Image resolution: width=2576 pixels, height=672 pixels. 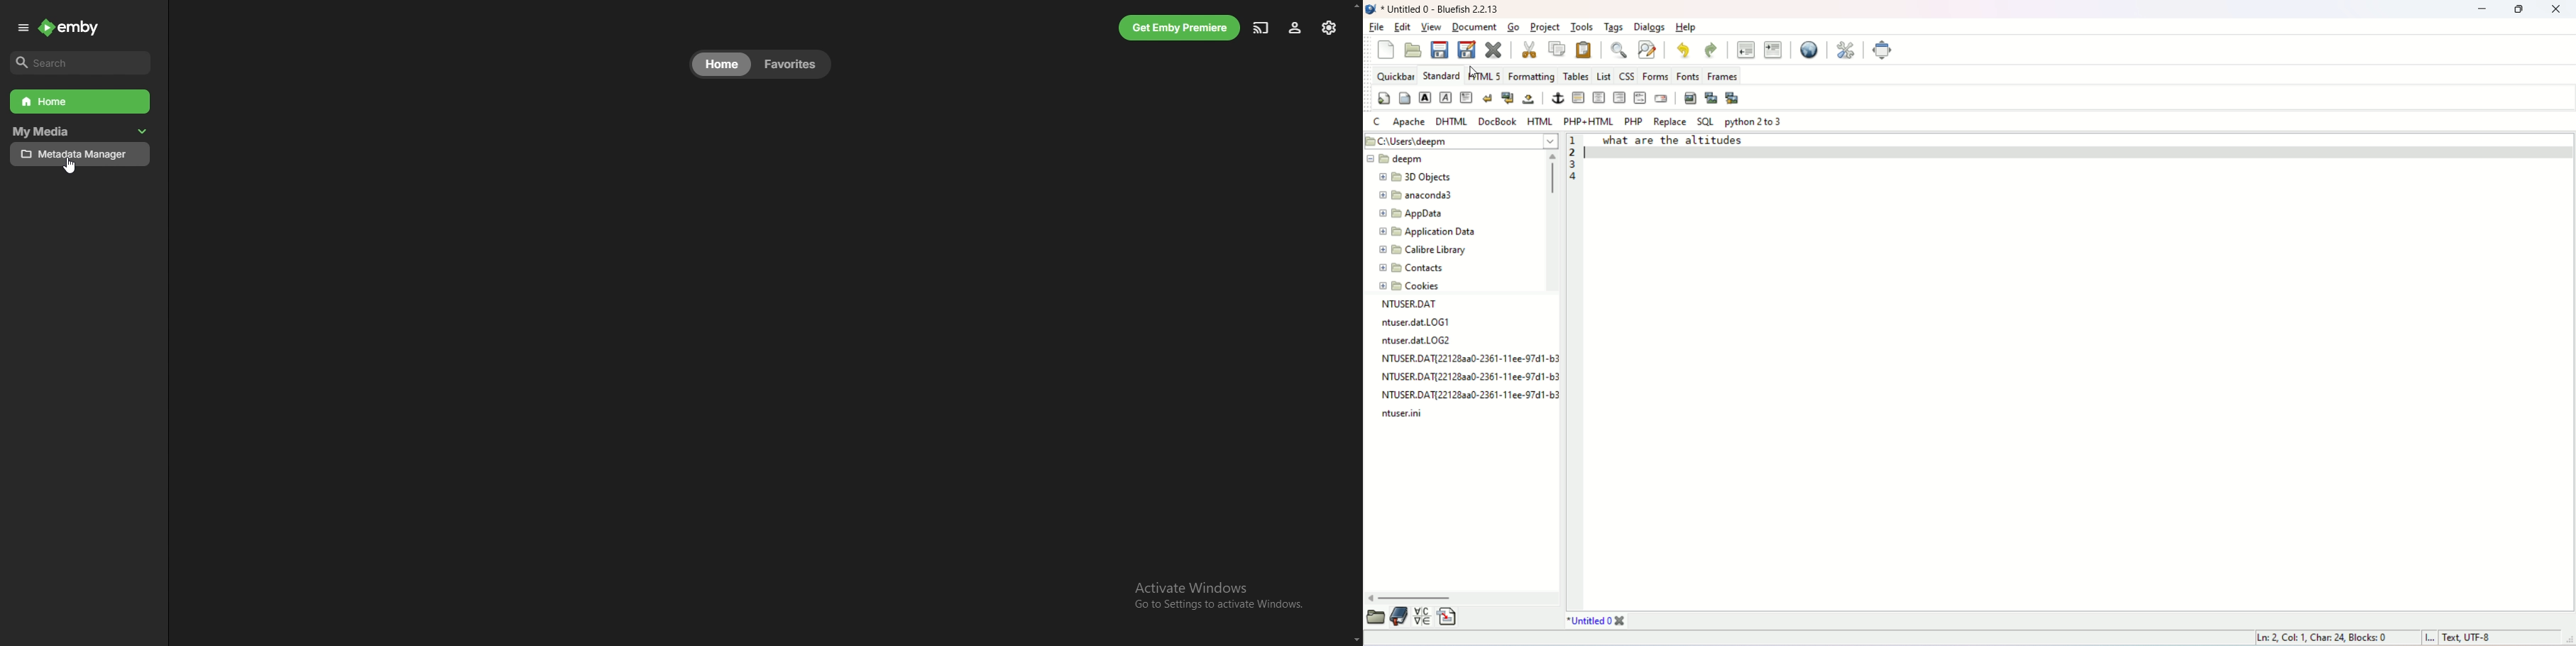 I want to click on contacts, so click(x=1412, y=268).